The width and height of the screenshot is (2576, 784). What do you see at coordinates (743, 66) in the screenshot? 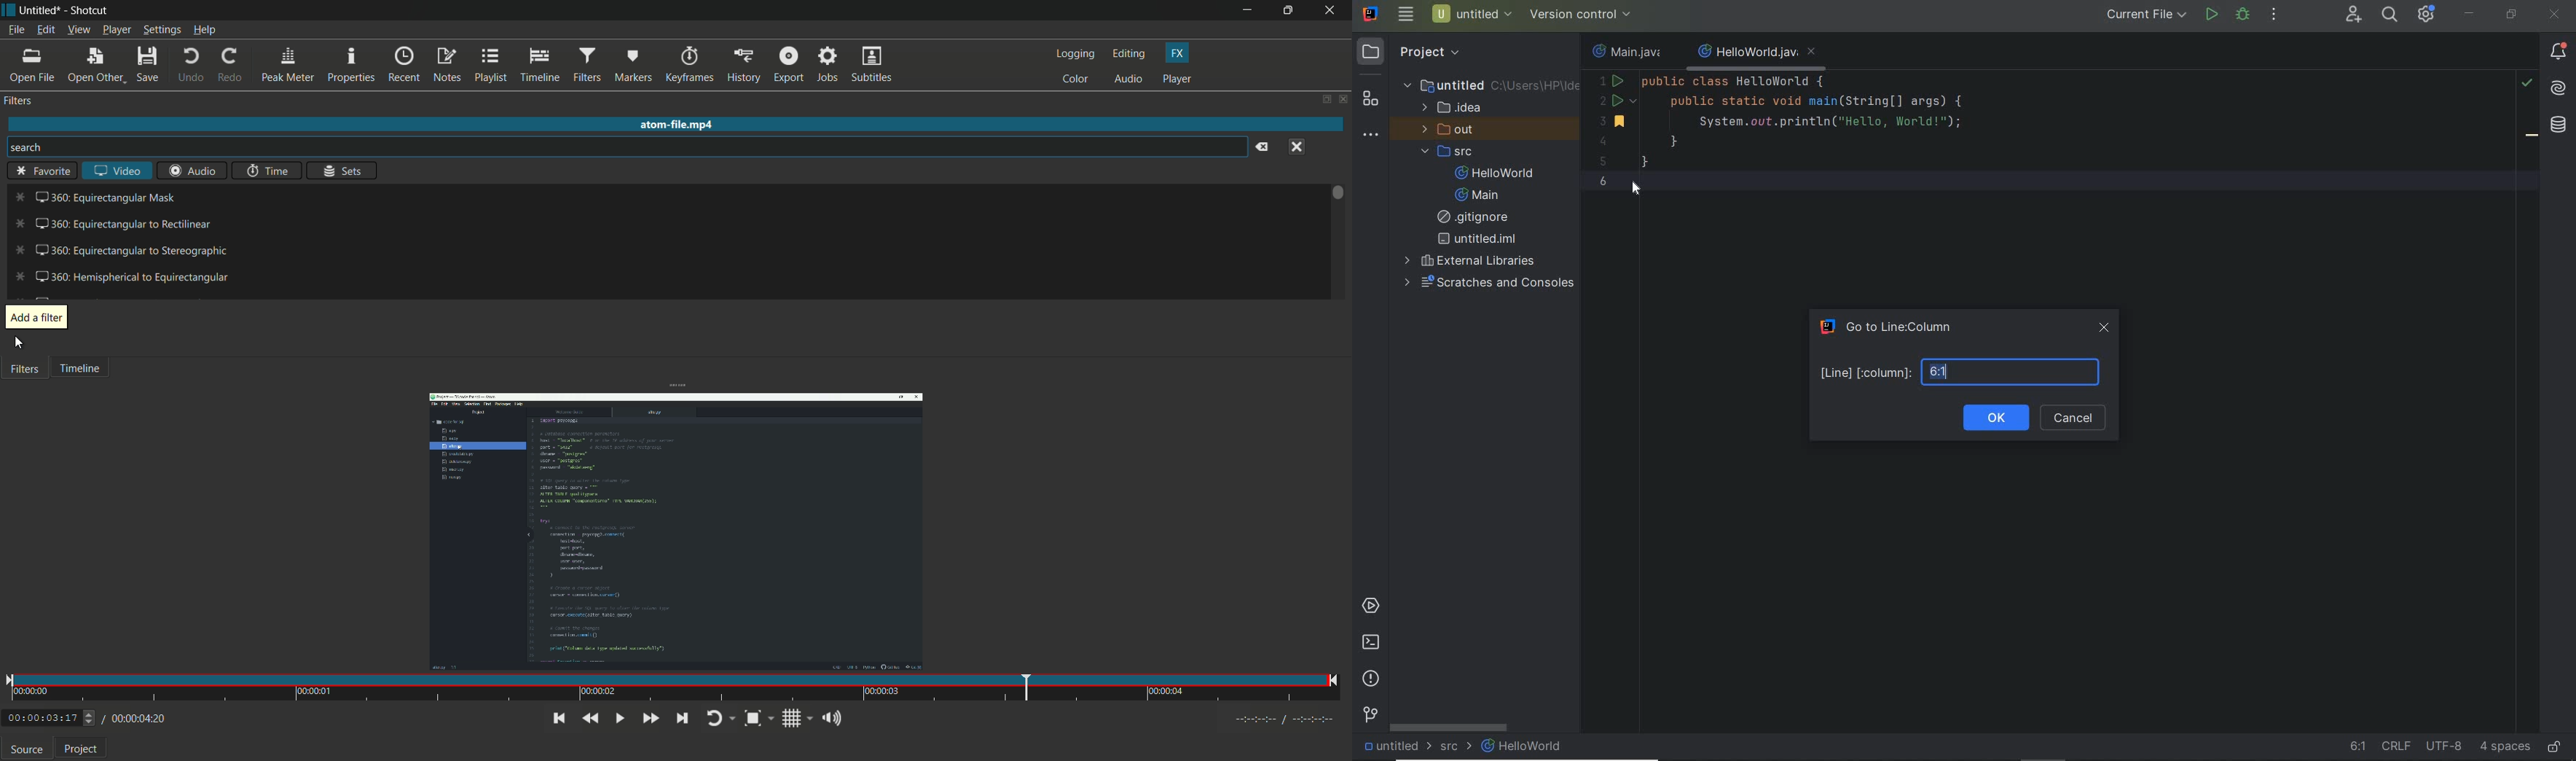
I see `history` at bounding box center [743, 66].